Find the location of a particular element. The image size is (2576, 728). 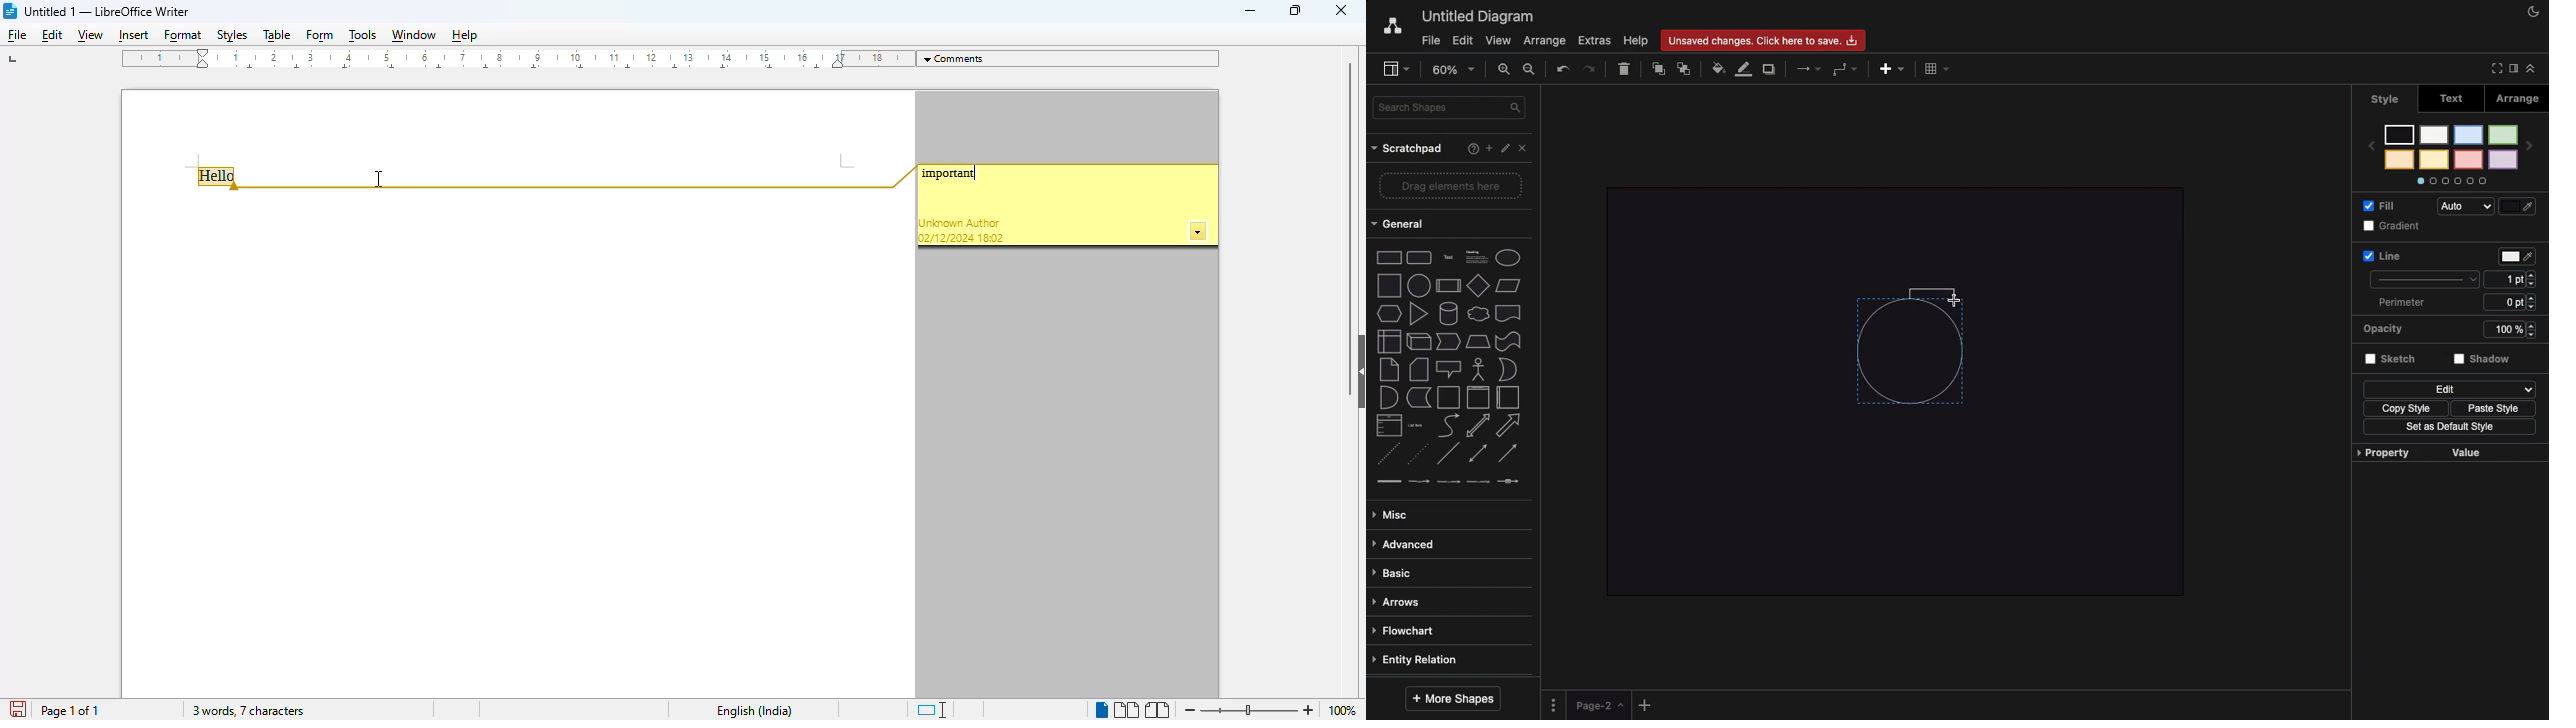

unknown anchor is located at coordinates (960, 223).